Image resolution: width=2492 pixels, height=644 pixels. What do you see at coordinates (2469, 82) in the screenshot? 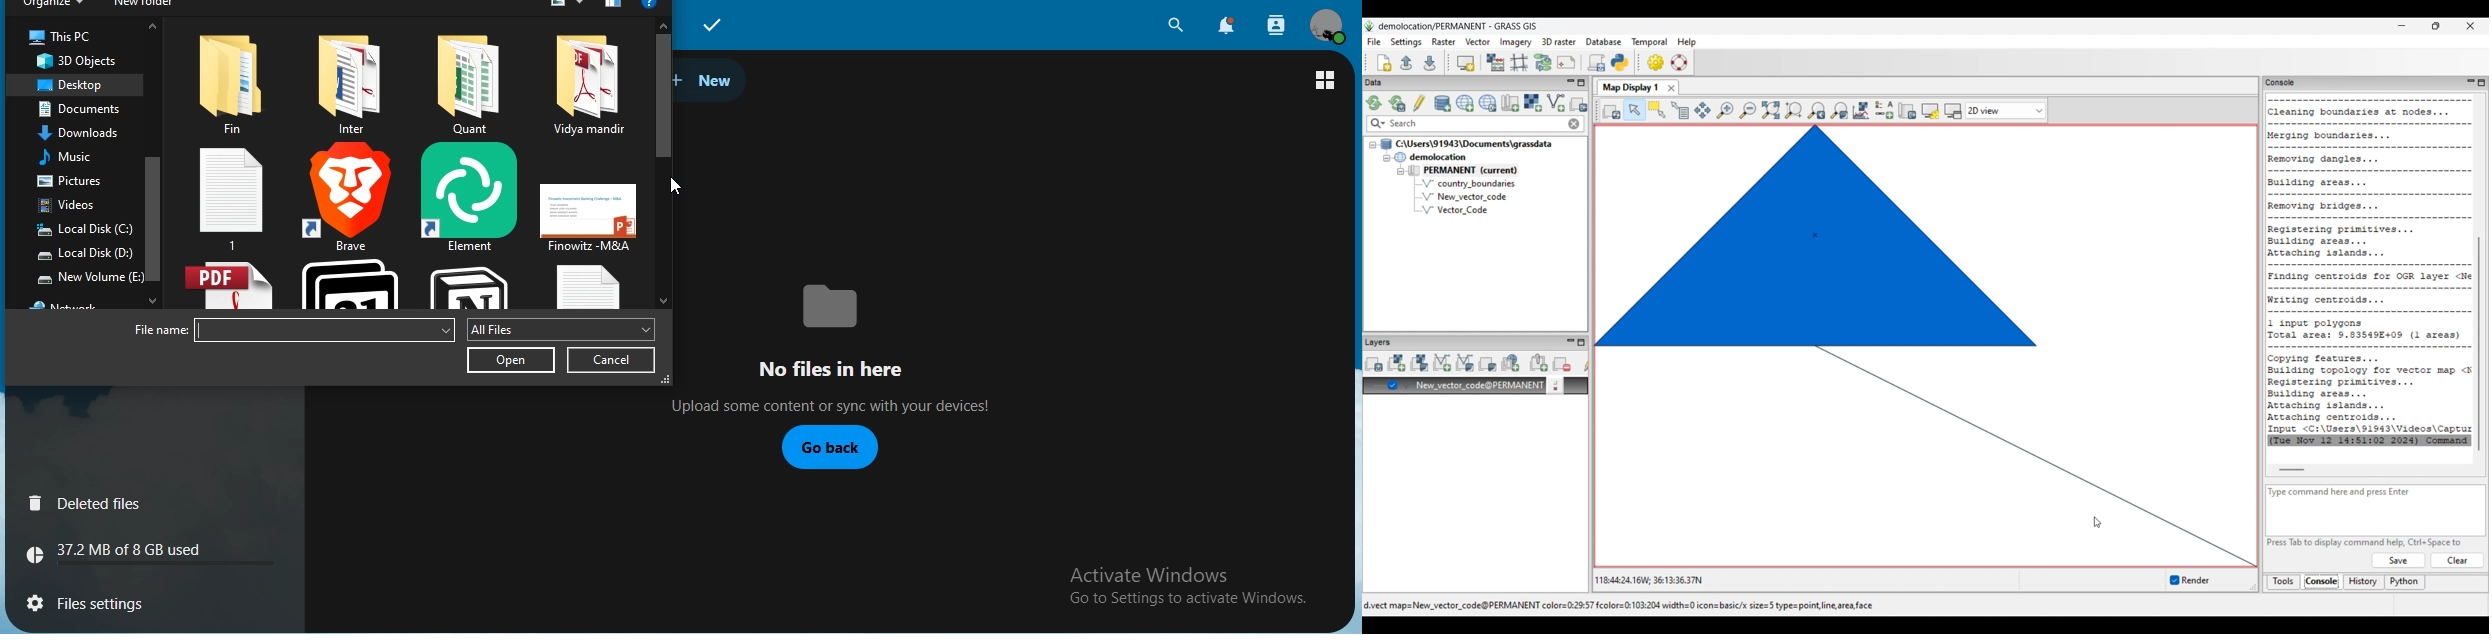
I see `Minimize Tools panel` at bounding box center [2469, 82].